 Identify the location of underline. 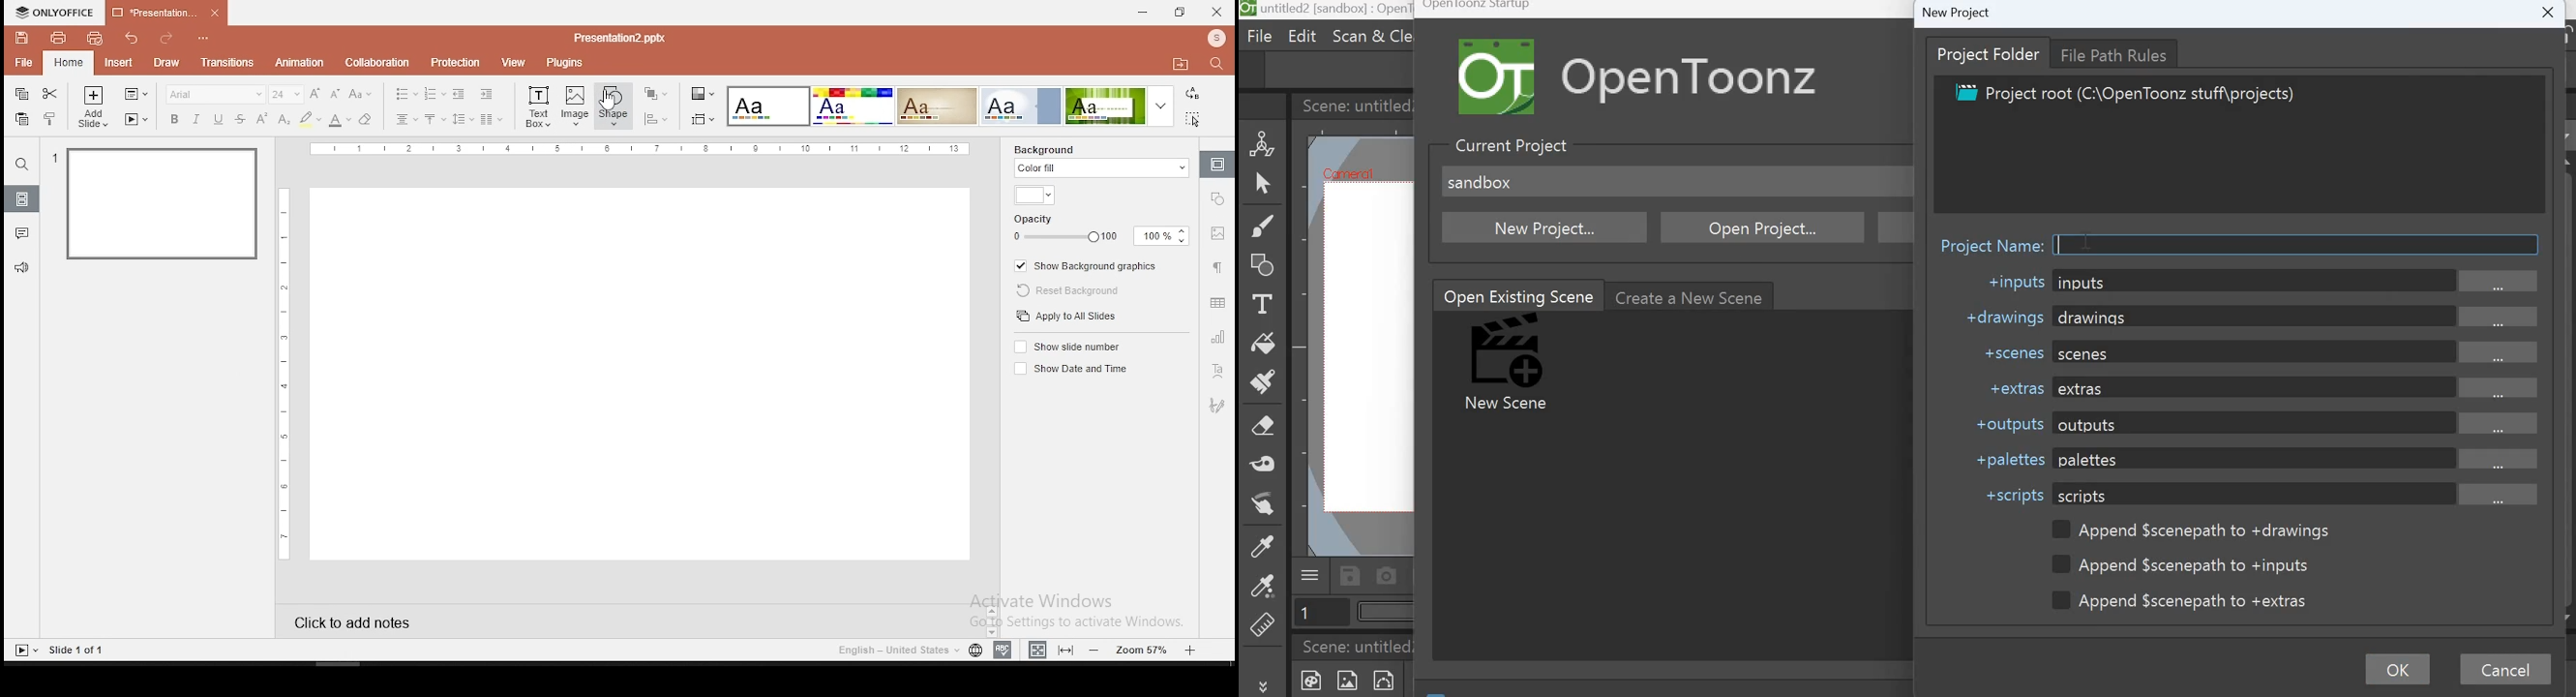
(219, 120).